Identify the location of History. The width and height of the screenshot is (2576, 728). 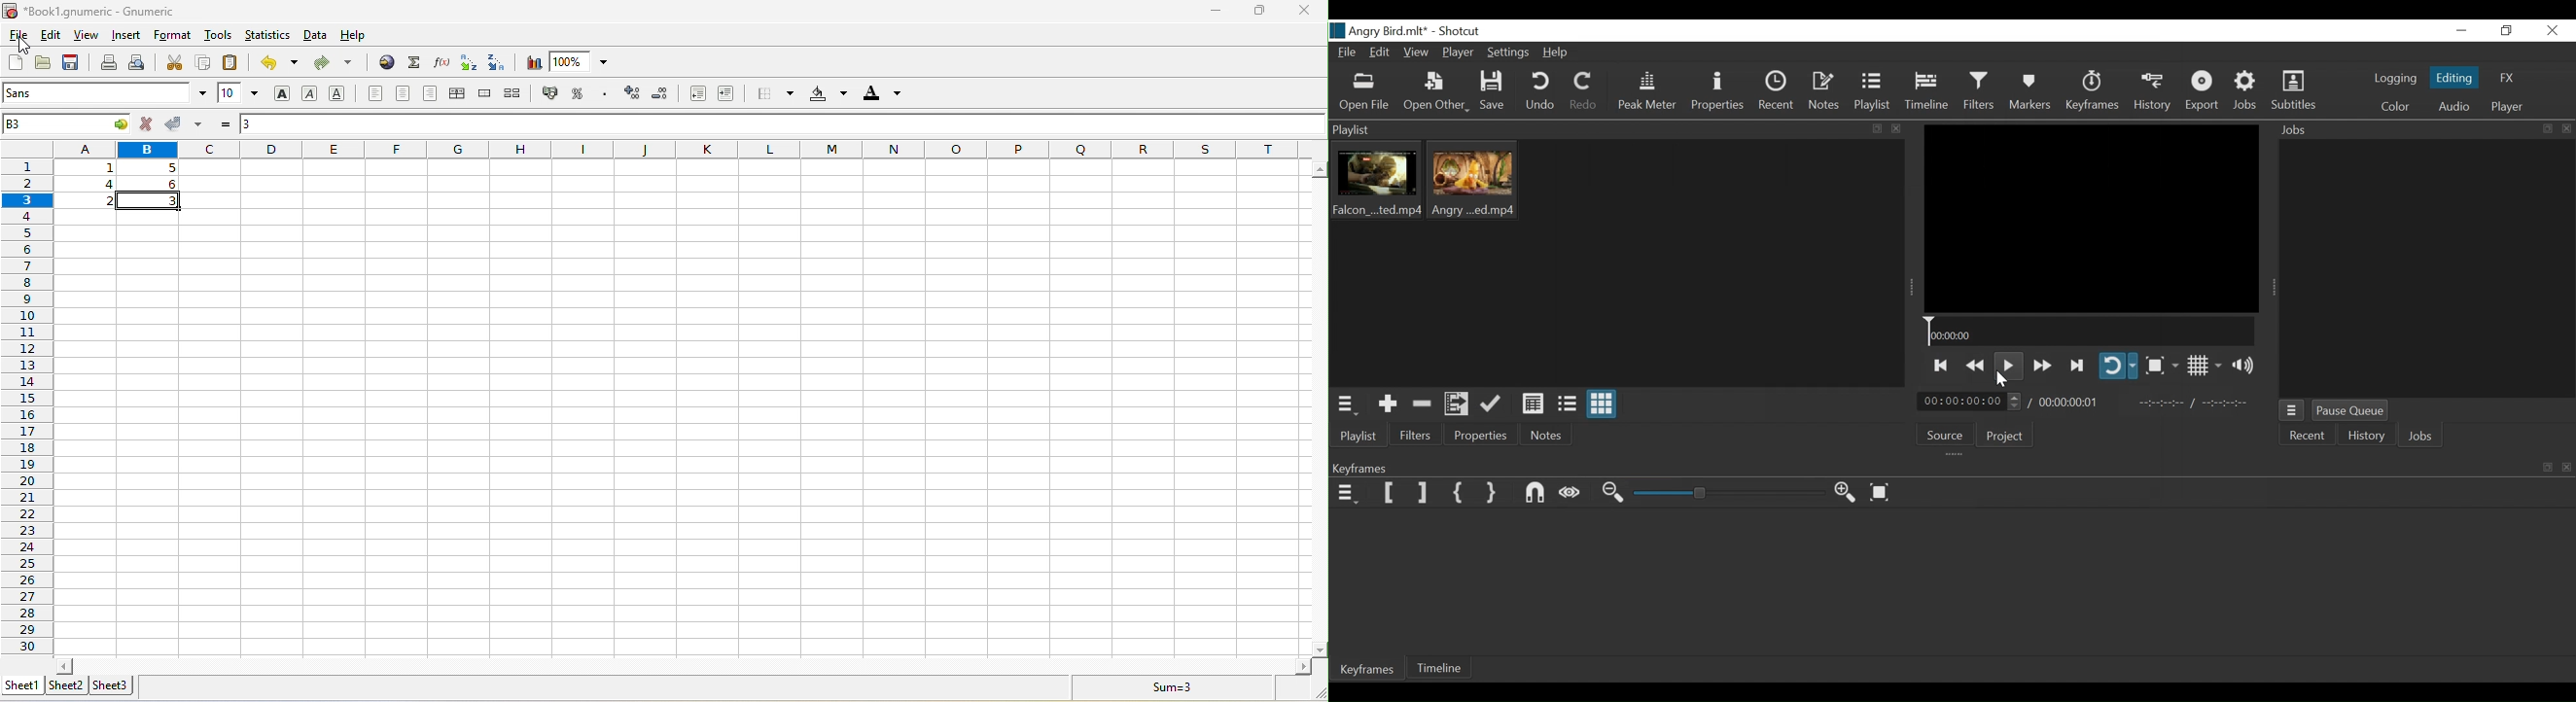
(2155, 92).